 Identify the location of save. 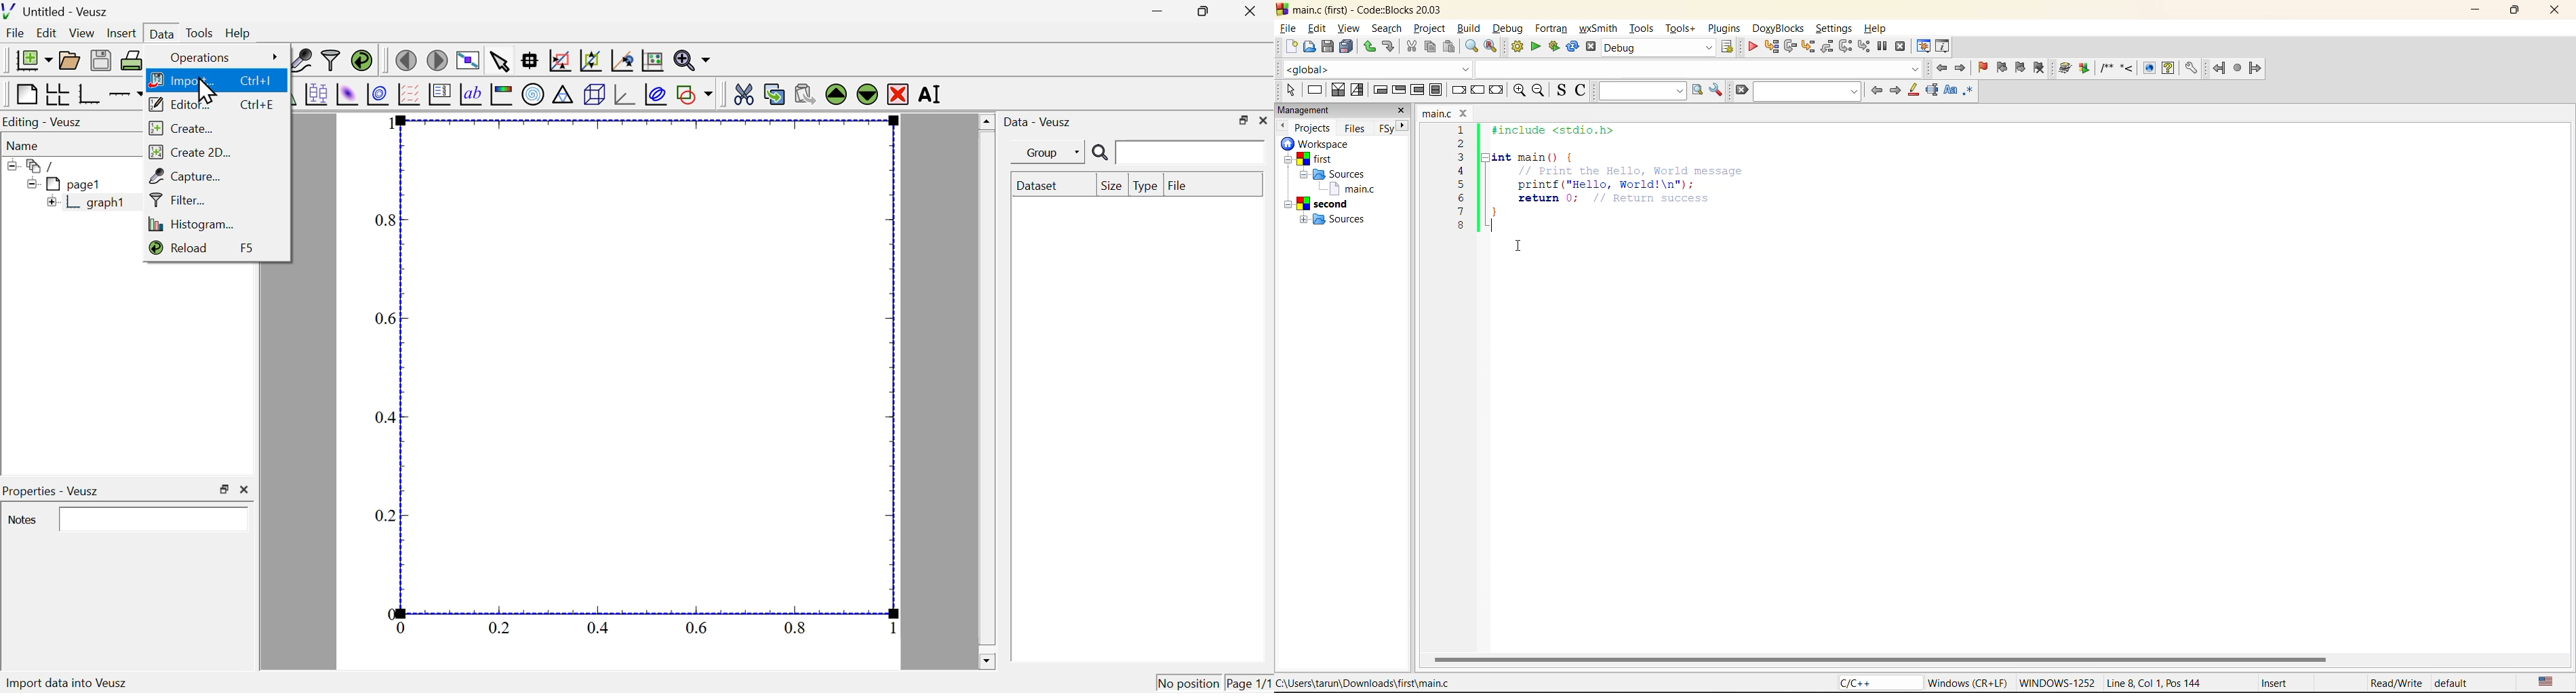
(1327, 45).